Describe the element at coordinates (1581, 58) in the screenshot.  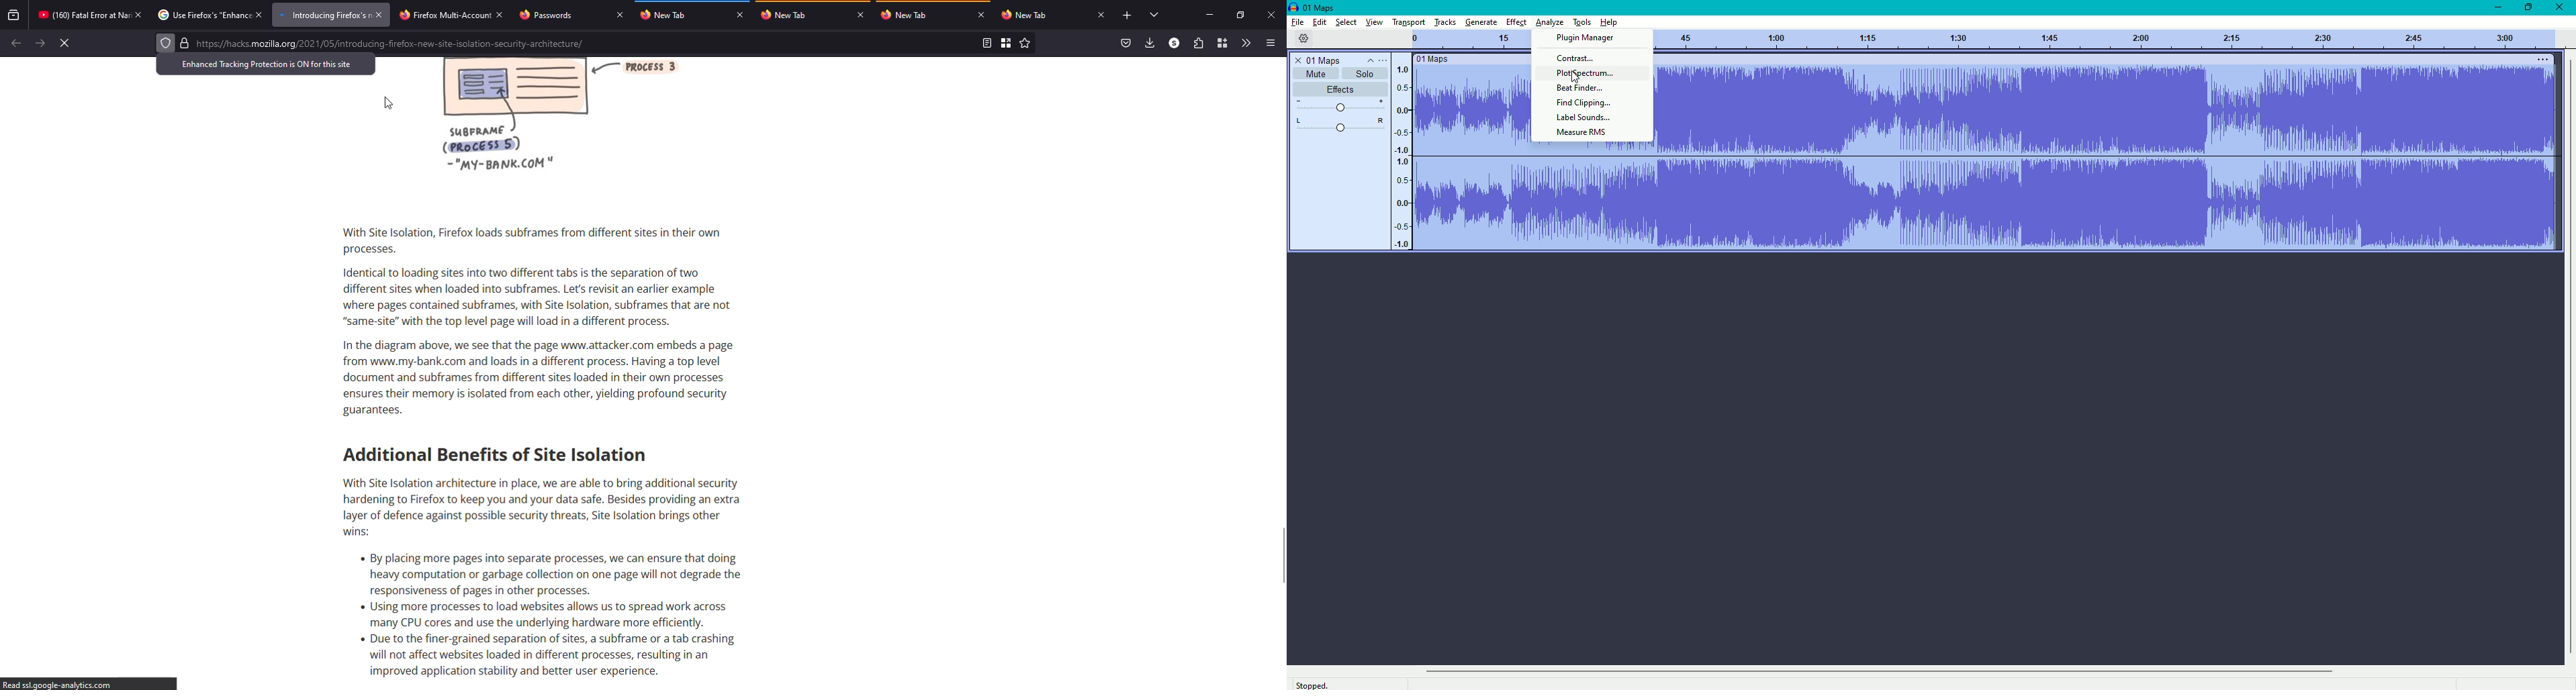
I see `Contrast` at that location.